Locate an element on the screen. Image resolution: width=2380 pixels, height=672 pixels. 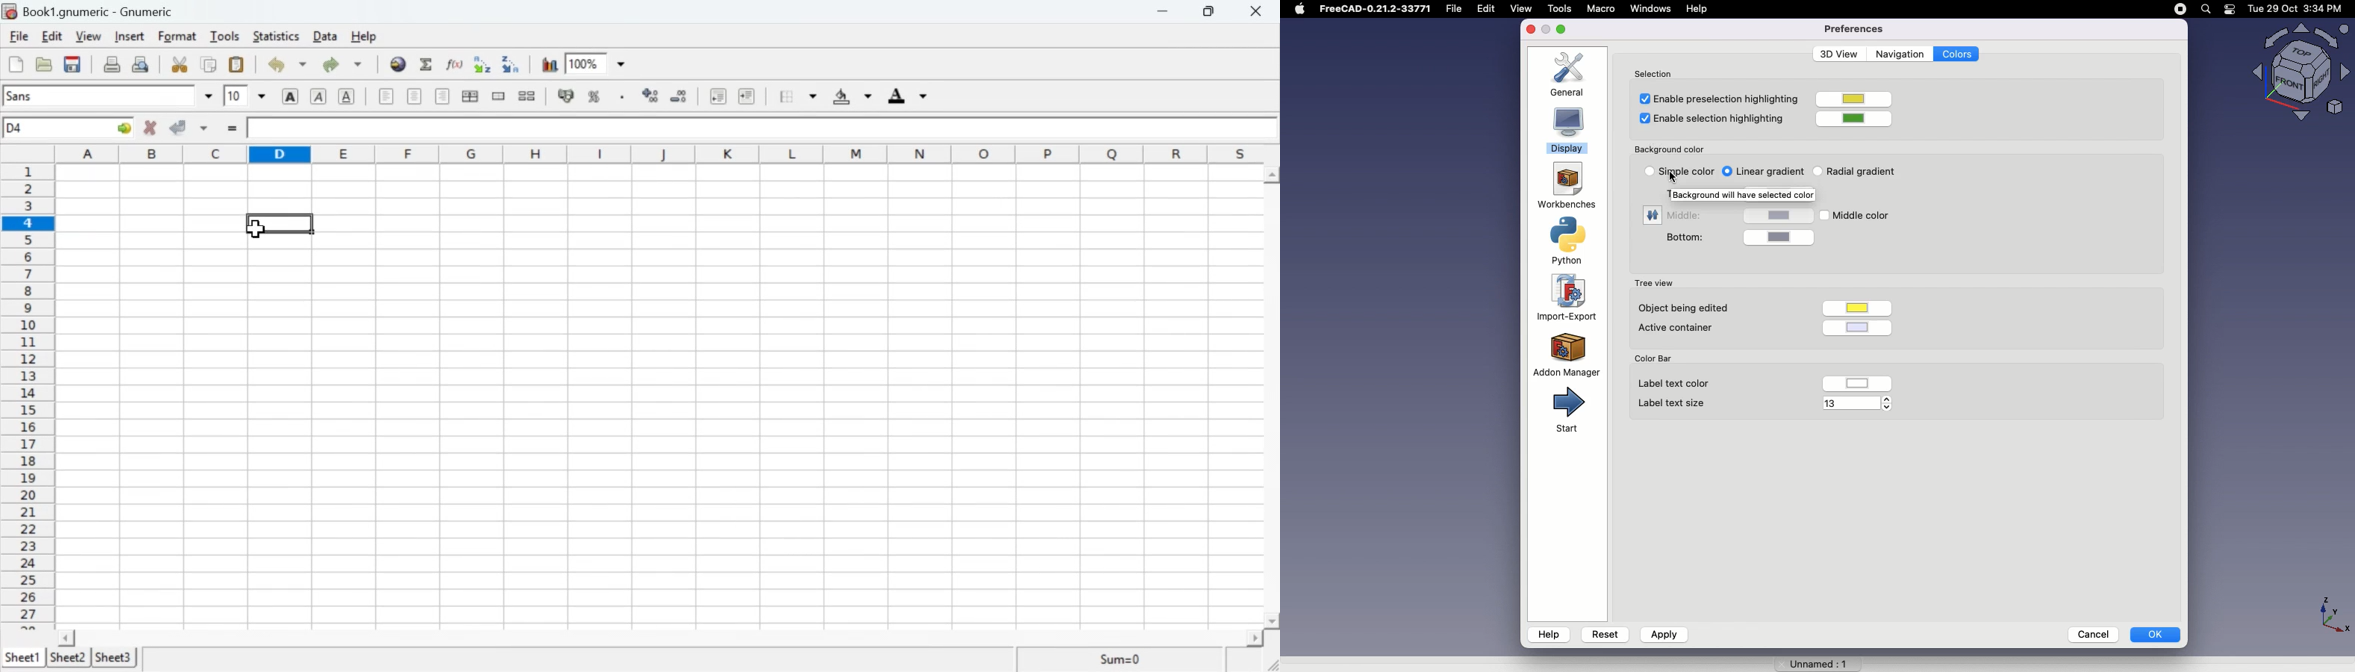
Visualizer is located at coordinates (2295, 73).